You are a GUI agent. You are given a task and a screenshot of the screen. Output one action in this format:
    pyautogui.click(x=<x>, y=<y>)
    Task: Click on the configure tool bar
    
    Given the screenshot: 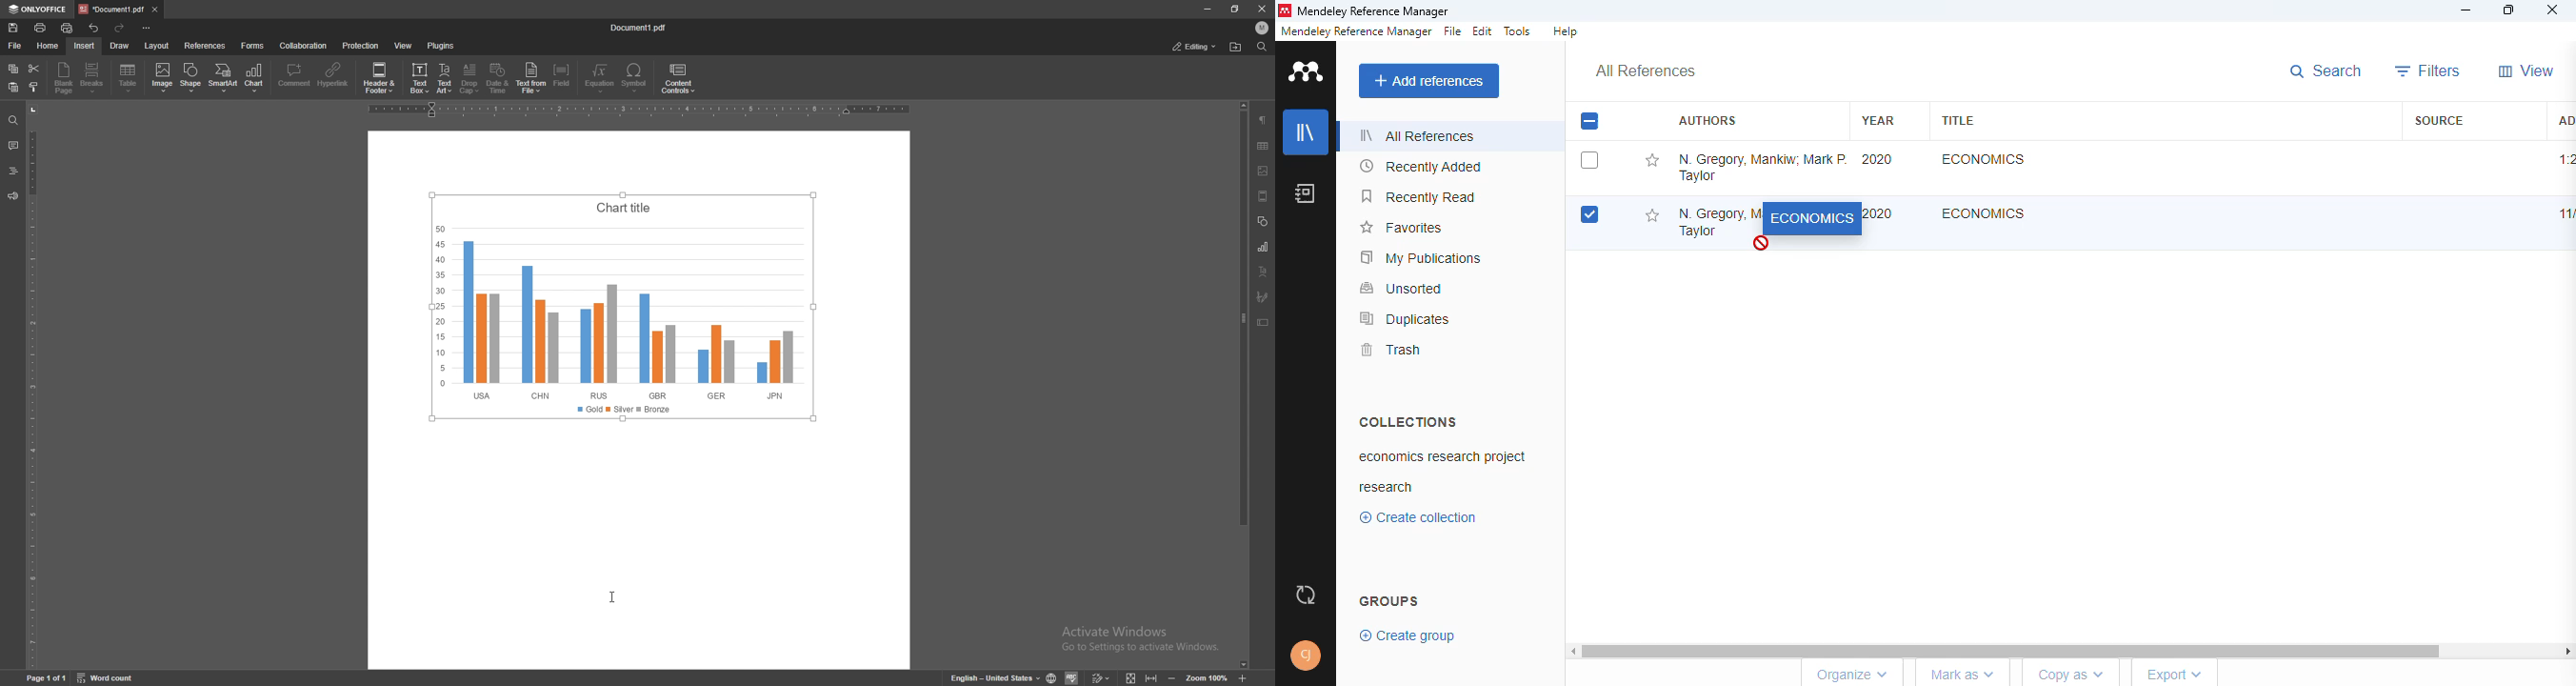 What is the action you would take?
    pyautogui.click(x=148, y=28)
    